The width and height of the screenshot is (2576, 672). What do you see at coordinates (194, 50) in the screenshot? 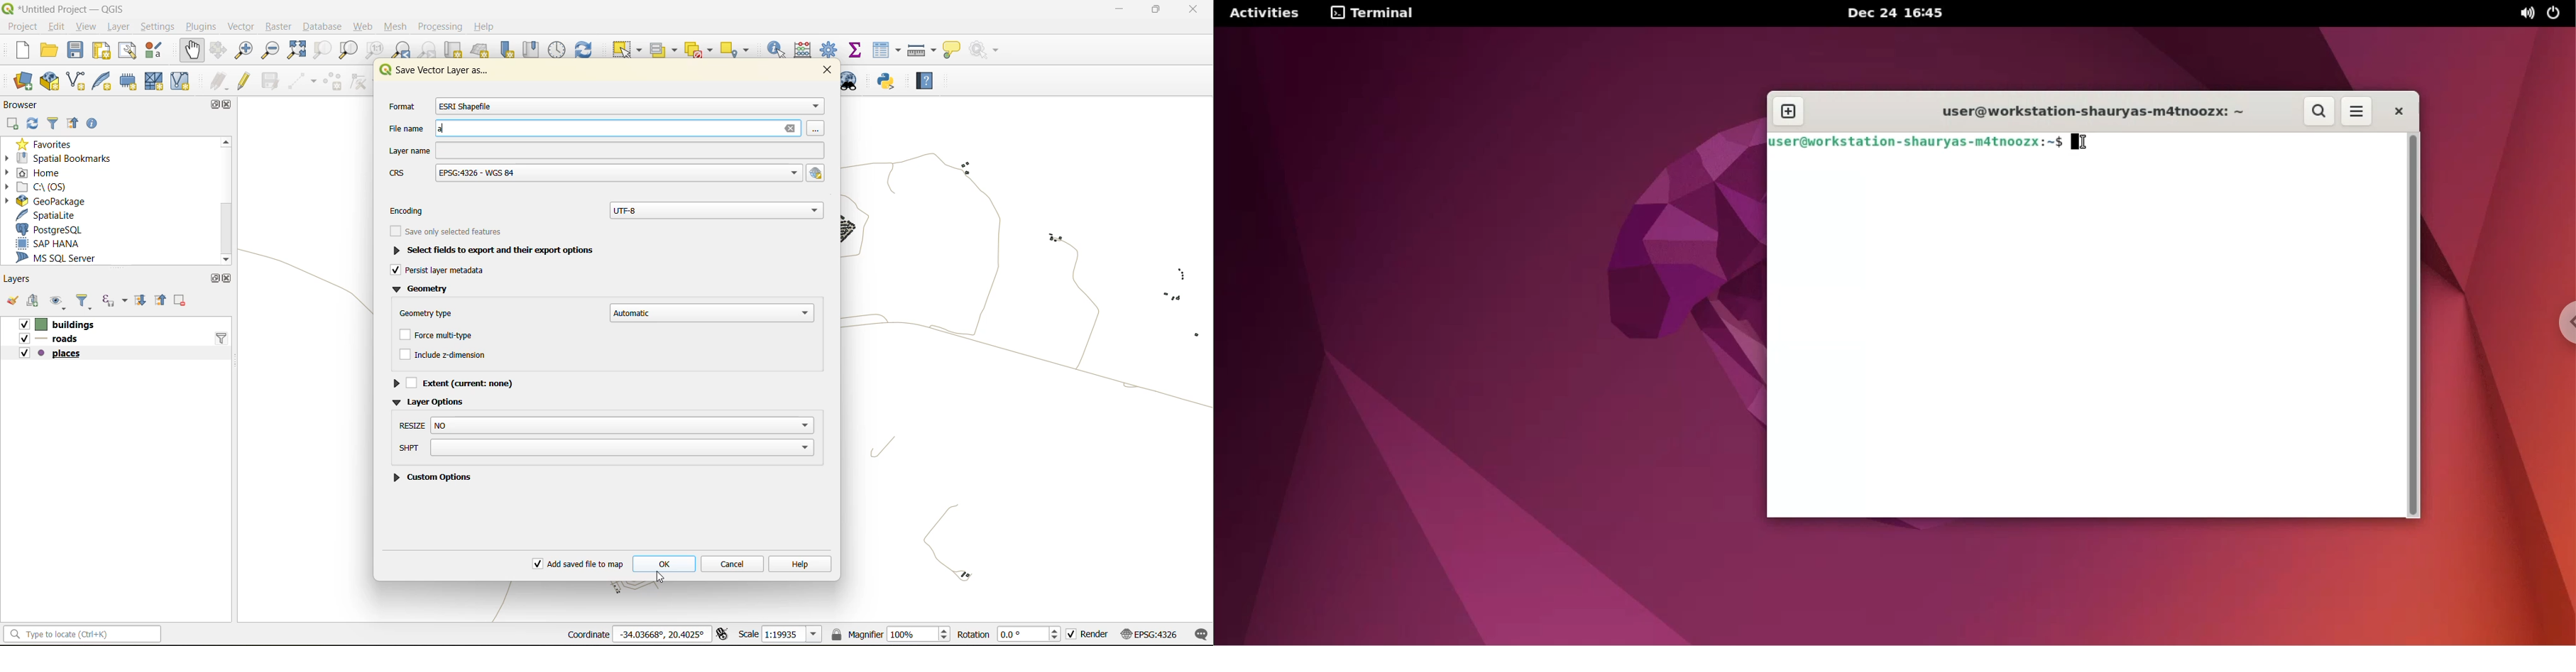
I see `pan map` at bounding box center [194, 50].